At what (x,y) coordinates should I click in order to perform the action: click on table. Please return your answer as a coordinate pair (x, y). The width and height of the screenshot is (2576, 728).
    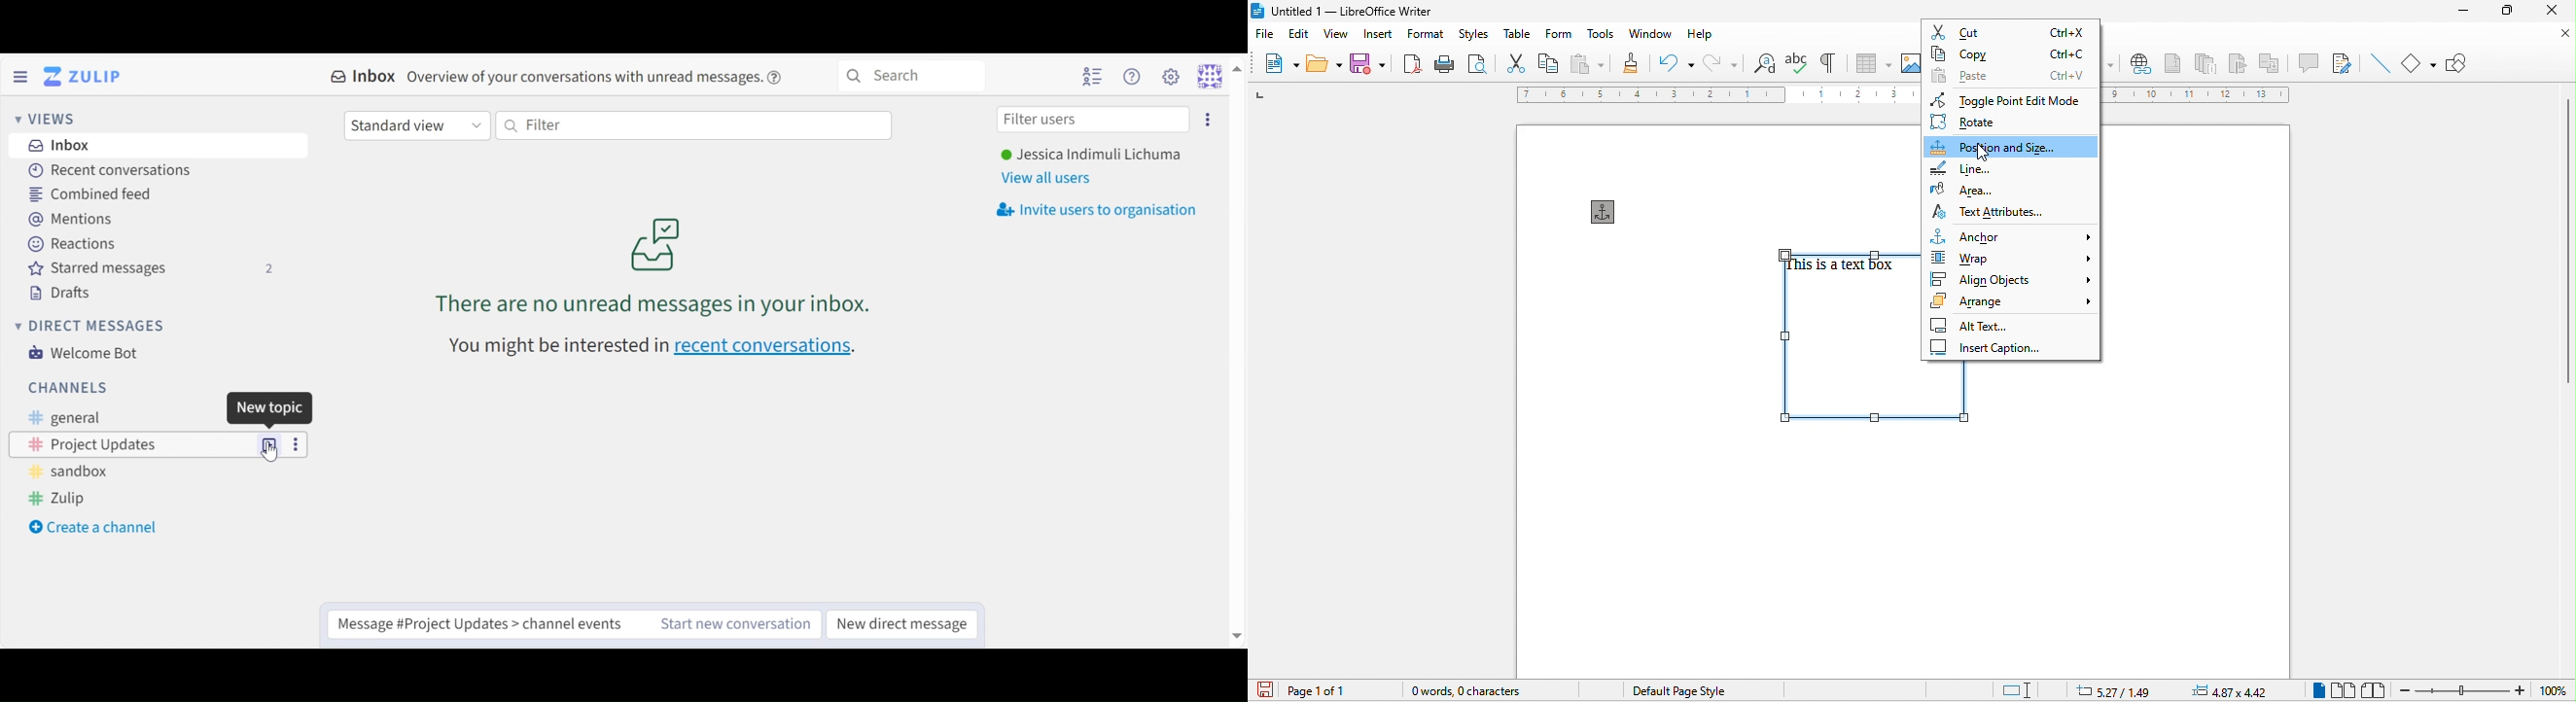
    Looking at the image, I should click on (1516, 36).